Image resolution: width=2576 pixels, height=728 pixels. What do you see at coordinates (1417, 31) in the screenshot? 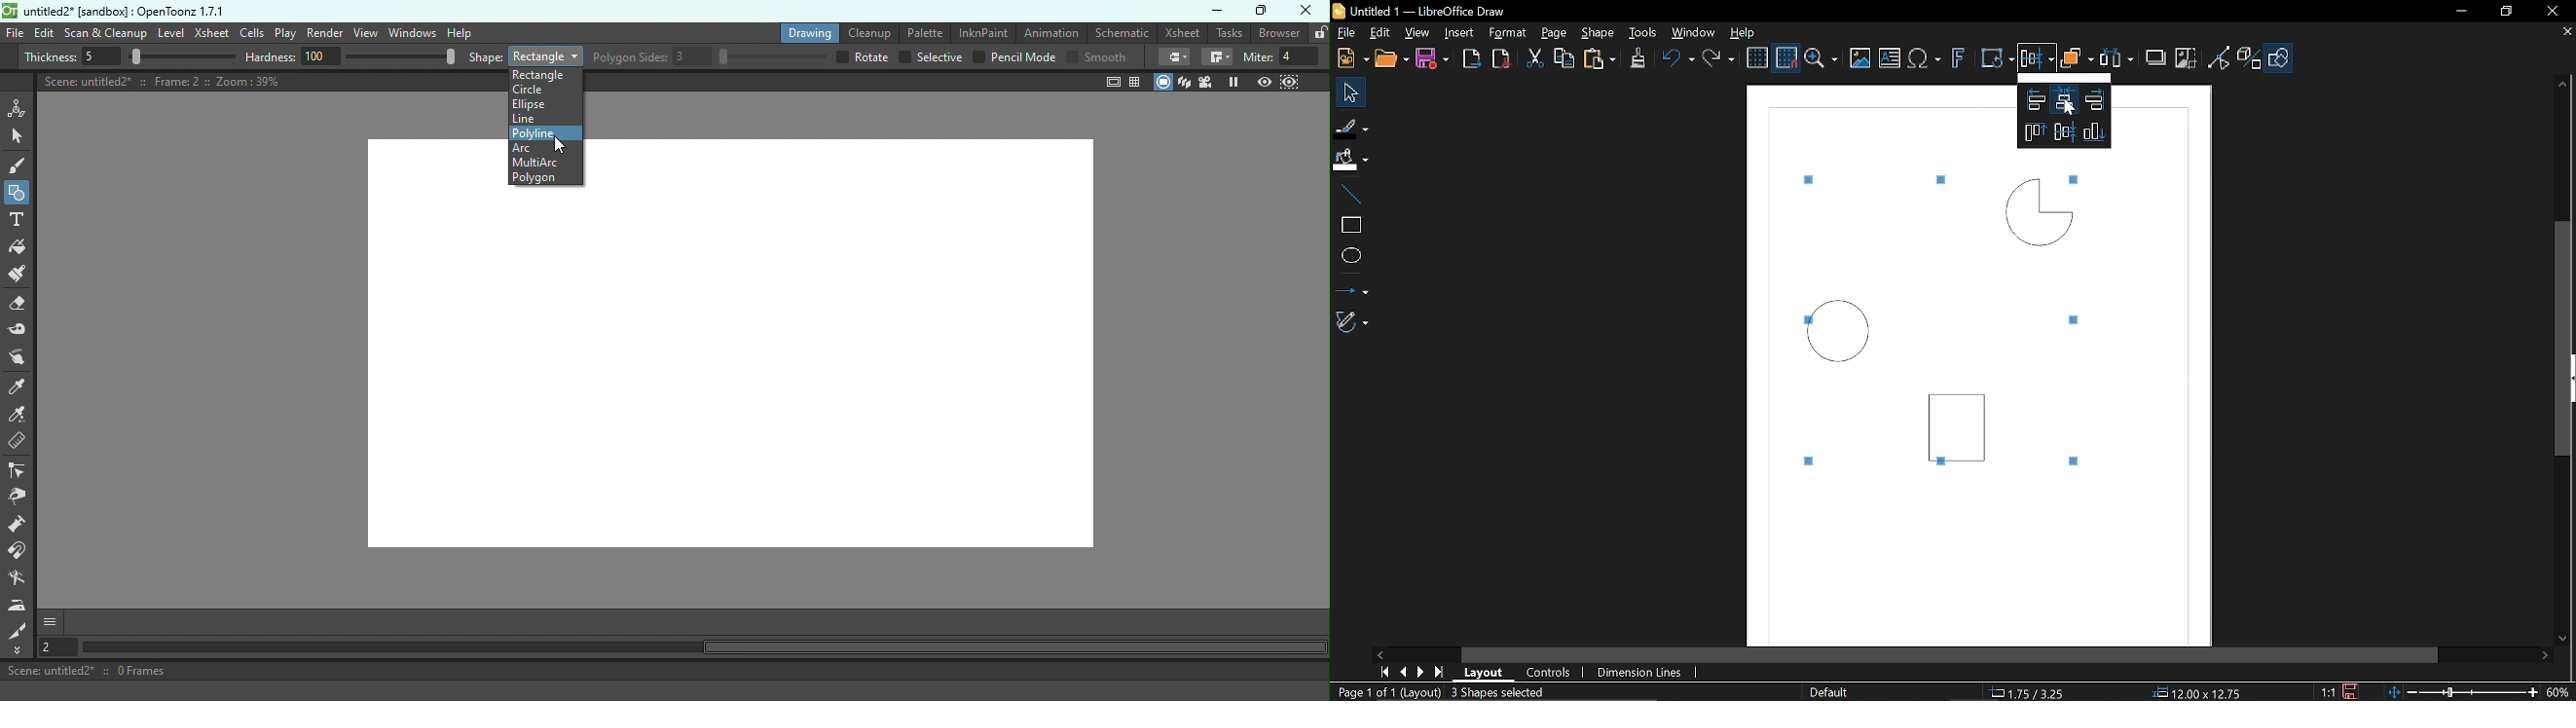
I see `View` at bounding box center [1417, 31].